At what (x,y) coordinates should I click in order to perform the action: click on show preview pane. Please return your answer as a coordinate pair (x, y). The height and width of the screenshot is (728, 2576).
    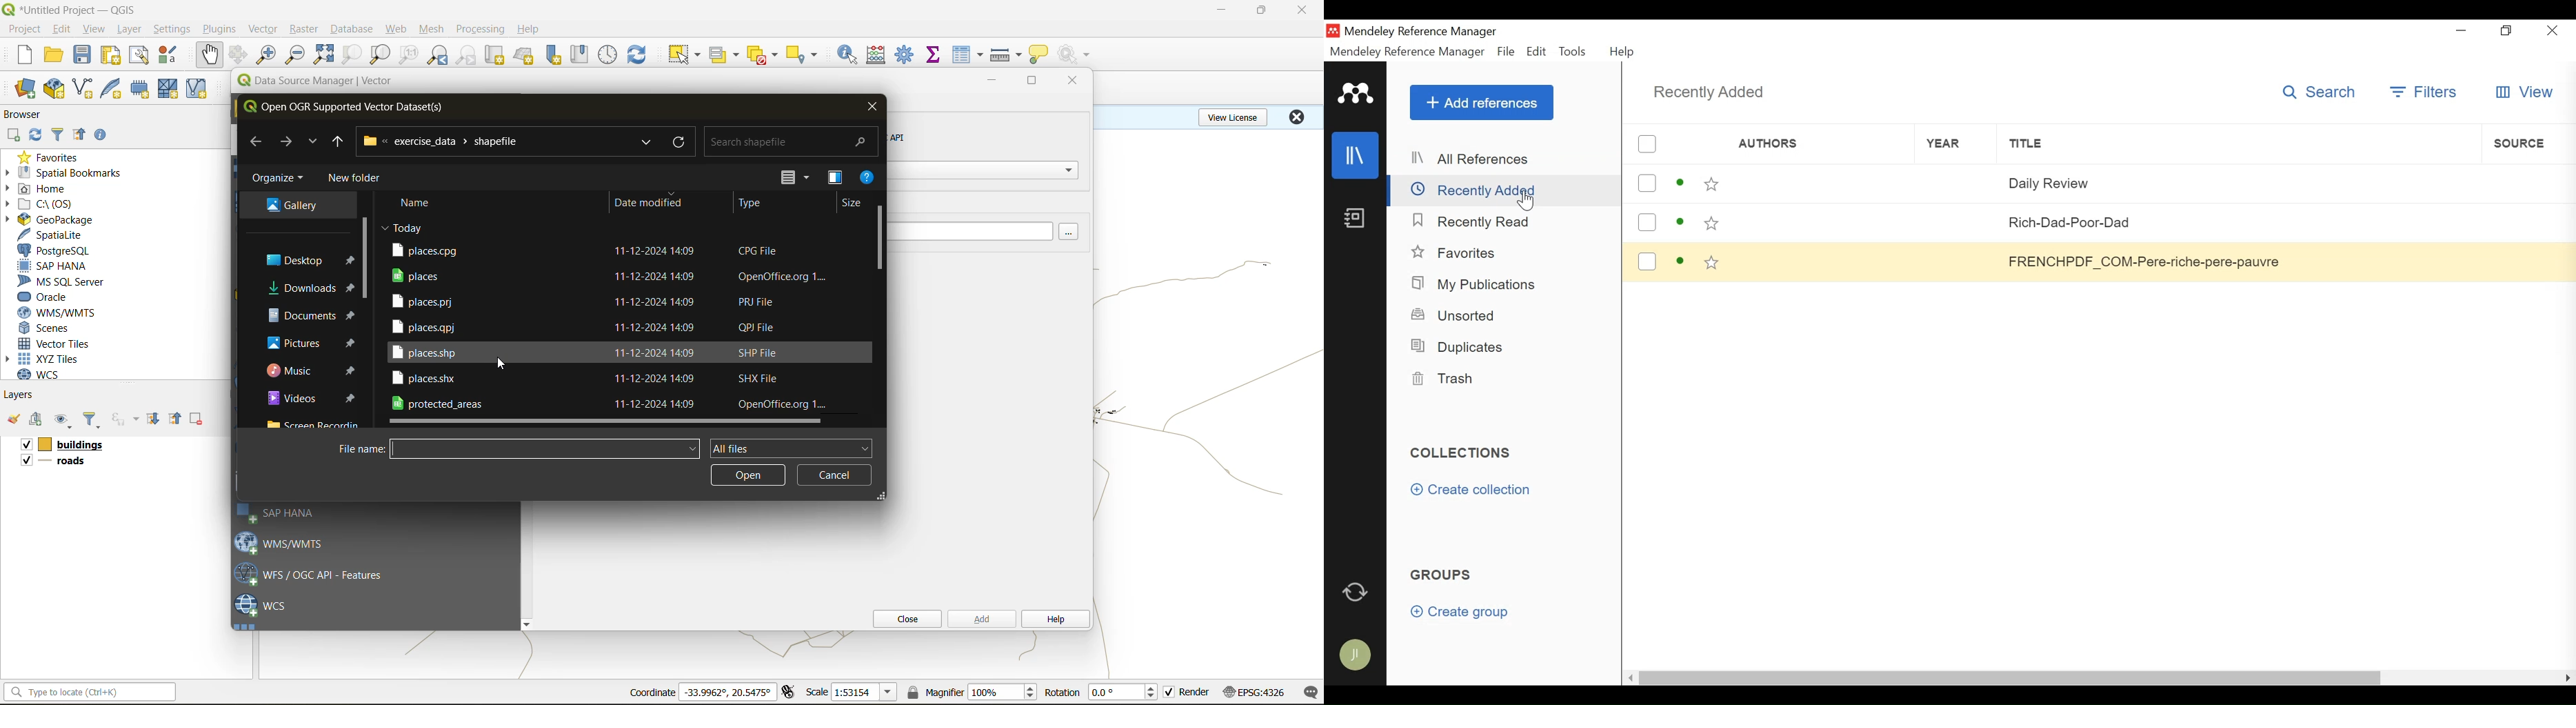
    Looking at the image, I should click on (834, 179).